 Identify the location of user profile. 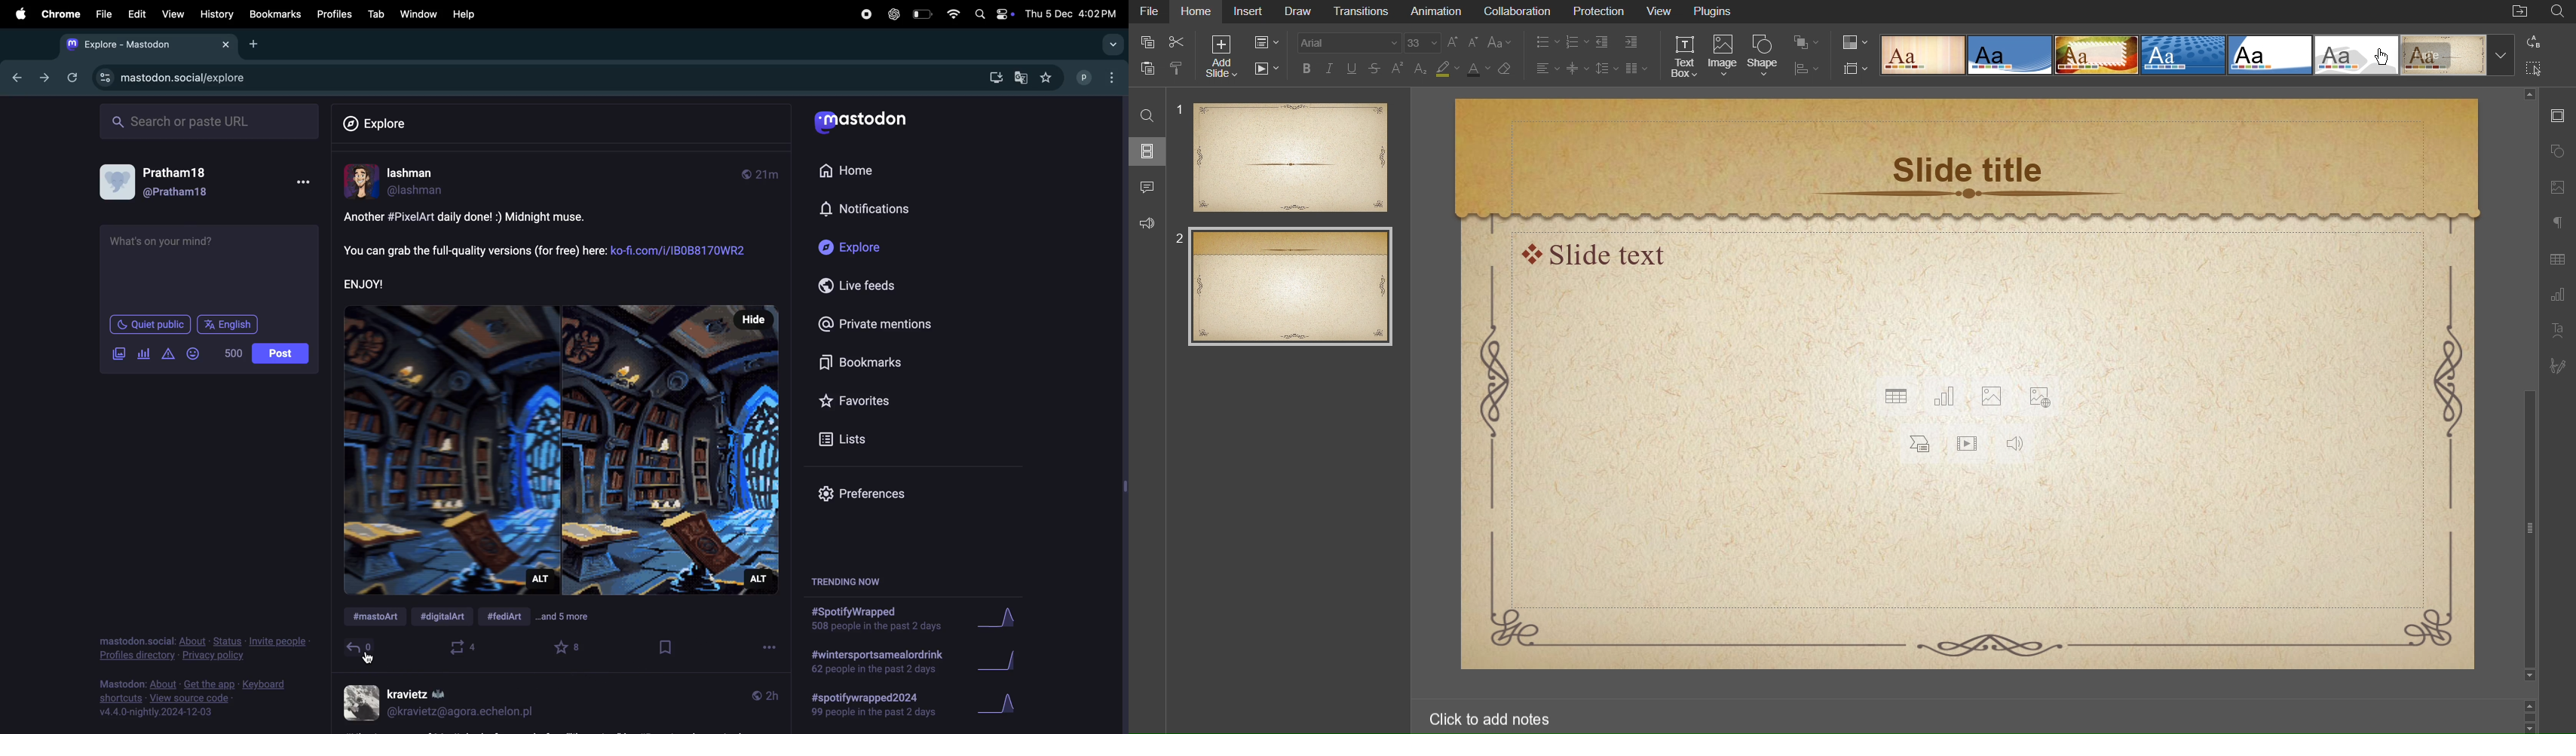
(441, 703).